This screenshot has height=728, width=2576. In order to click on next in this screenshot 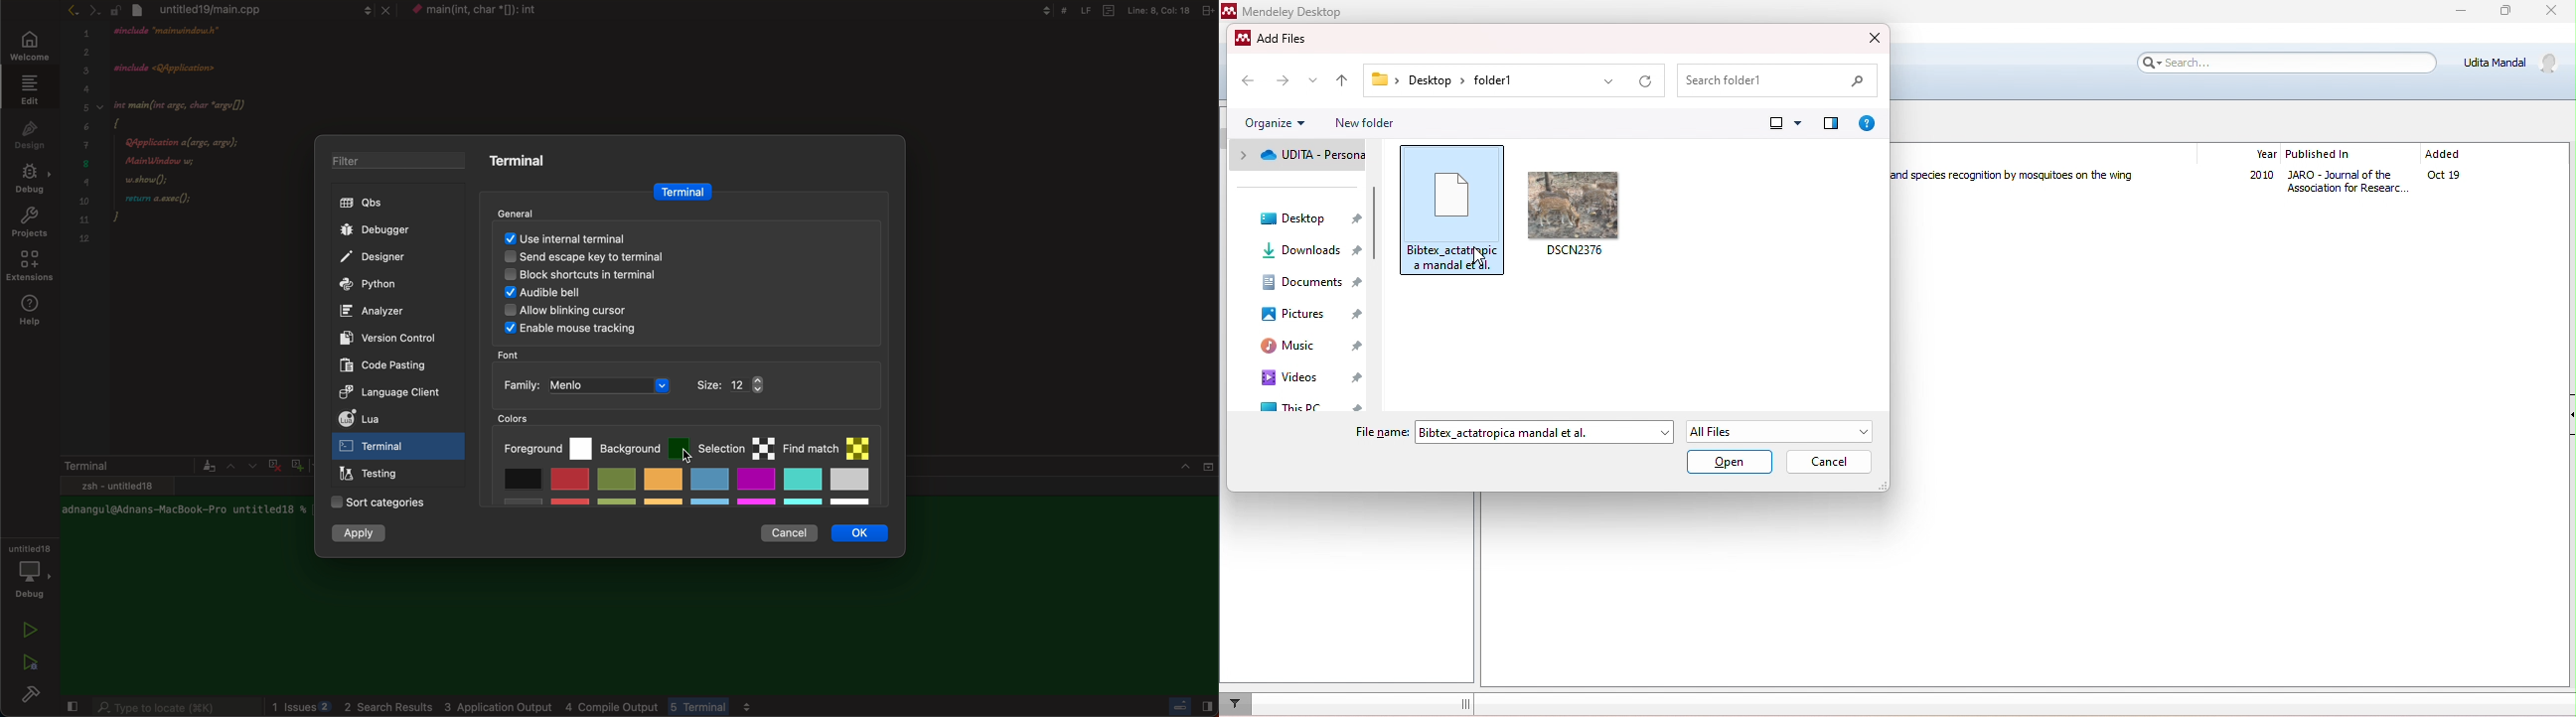, I will do `click(1282, 80)`.